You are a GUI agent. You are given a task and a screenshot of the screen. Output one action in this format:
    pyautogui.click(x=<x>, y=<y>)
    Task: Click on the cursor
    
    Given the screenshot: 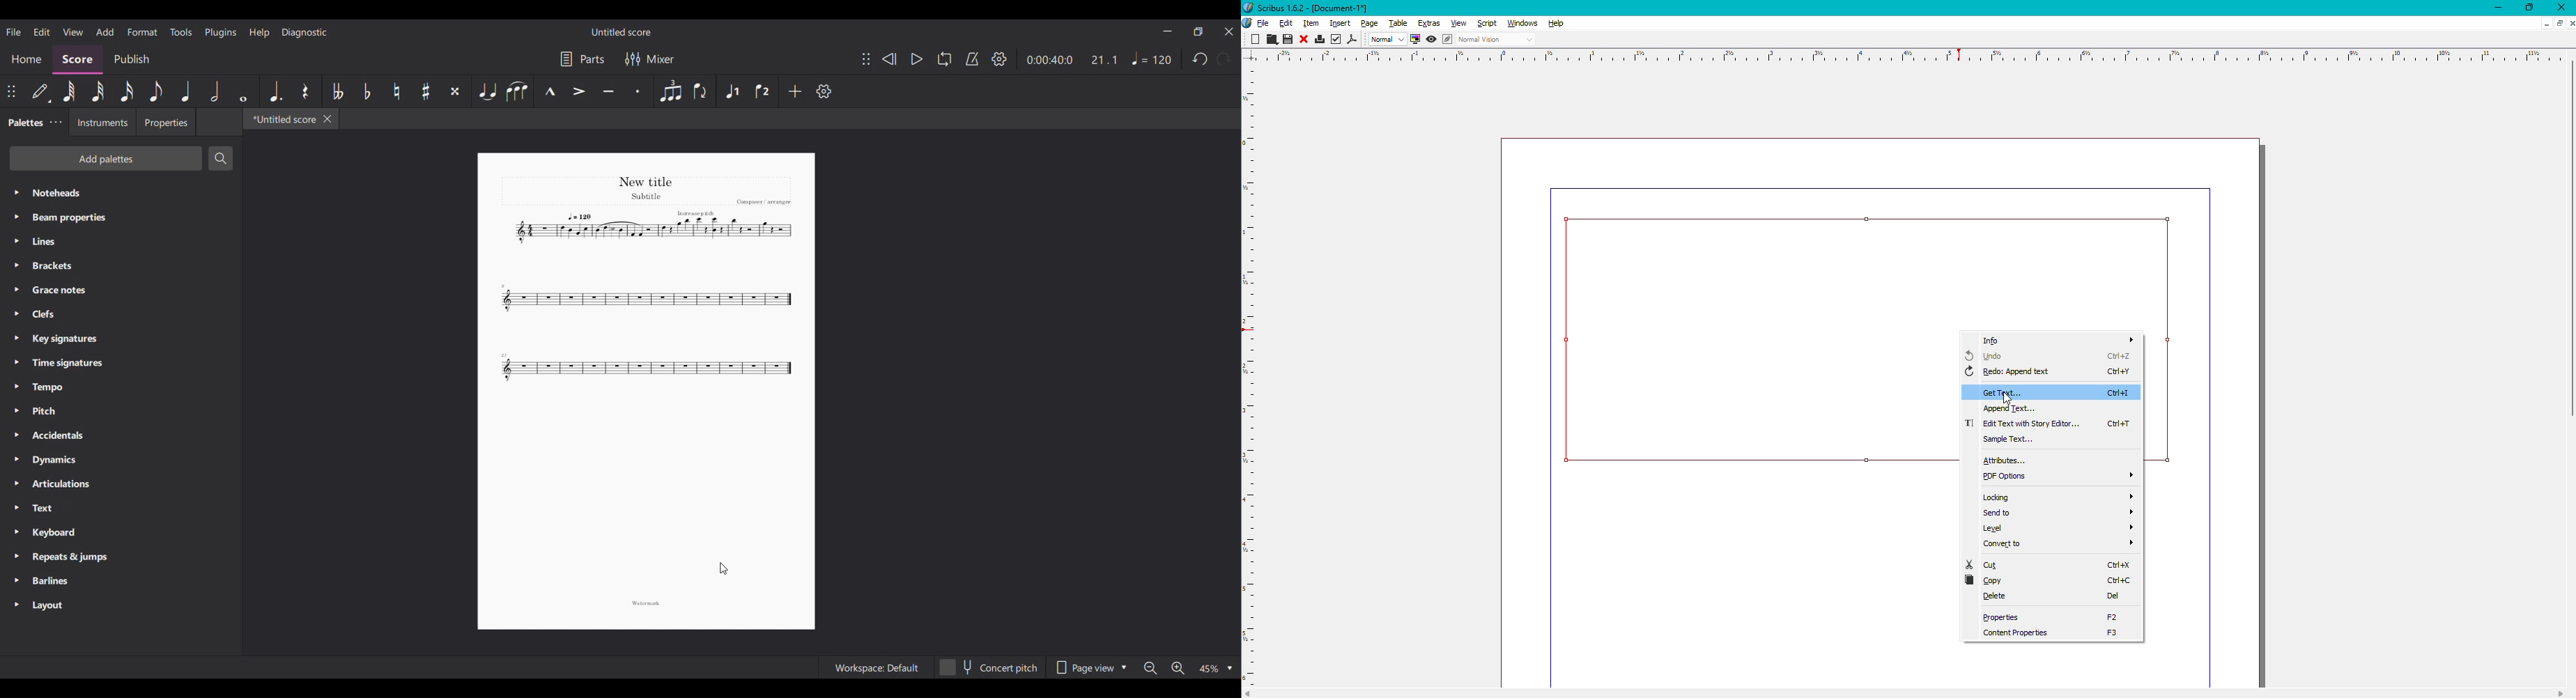 What is the action you would take?
    pyautogui.click(x=2008, y=396)
    